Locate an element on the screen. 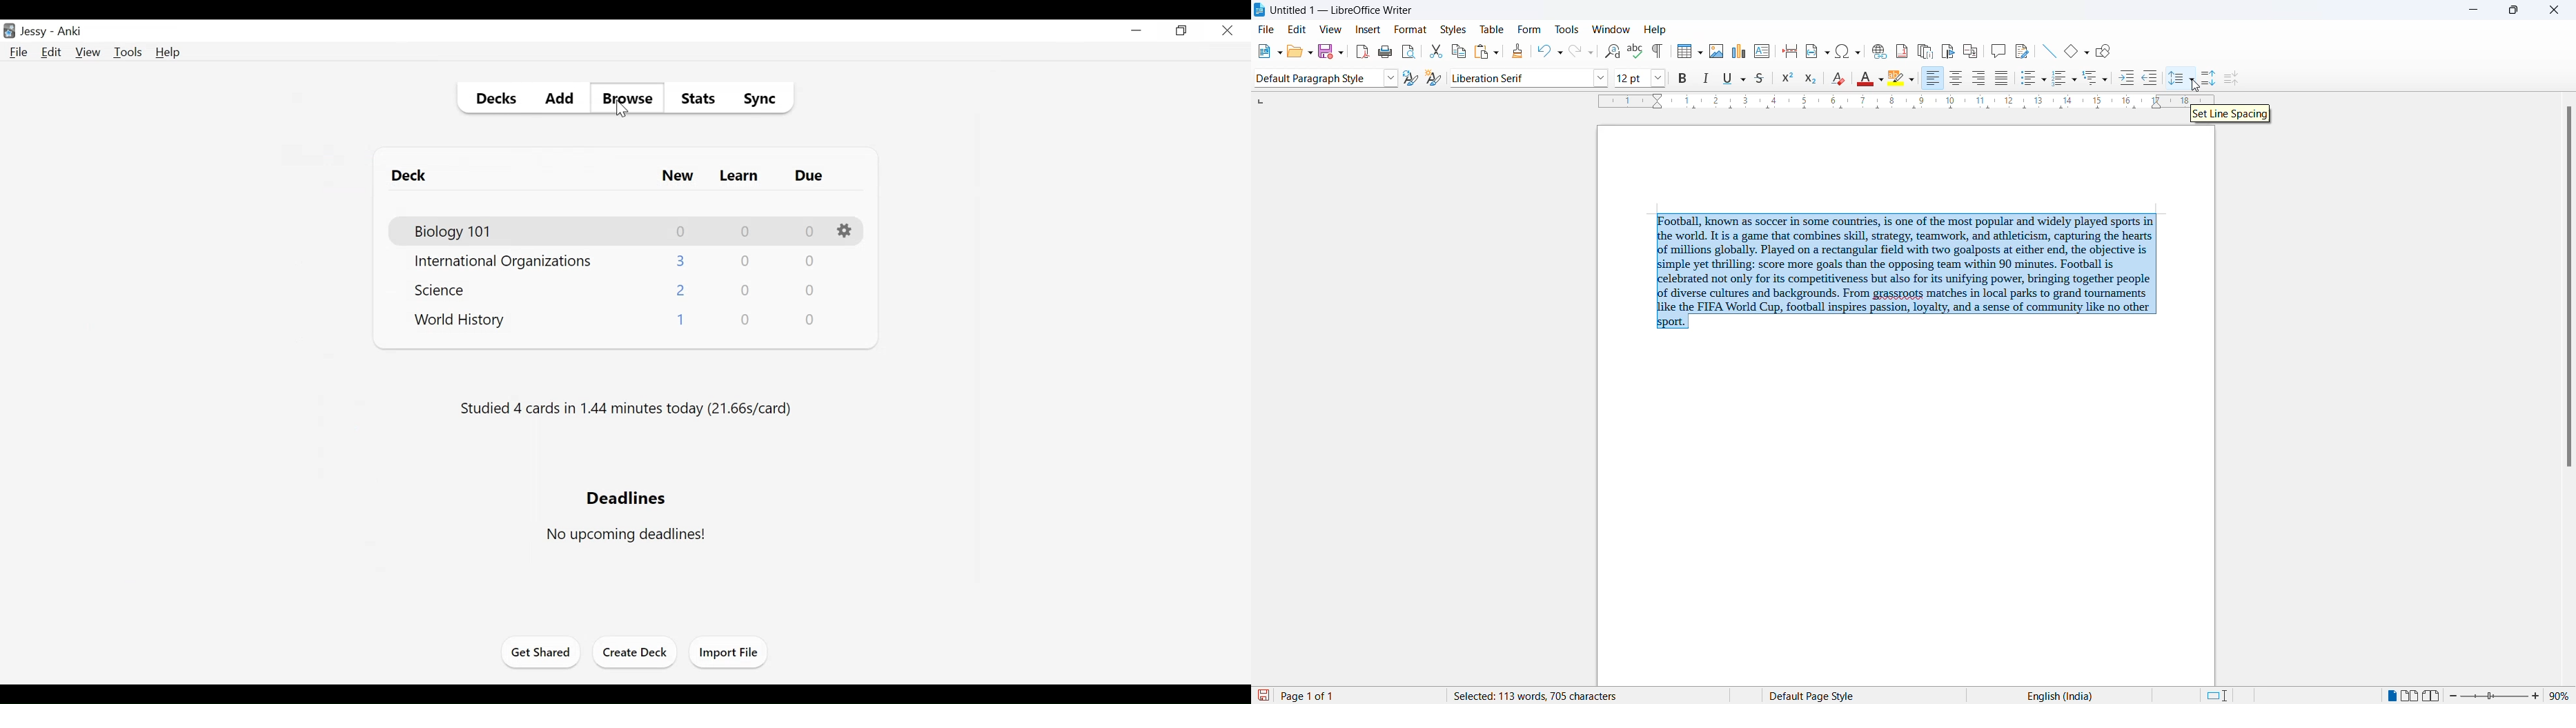 The width and height of the screenshot is (2576, 728). underline is located at coordinates (1727, 77).